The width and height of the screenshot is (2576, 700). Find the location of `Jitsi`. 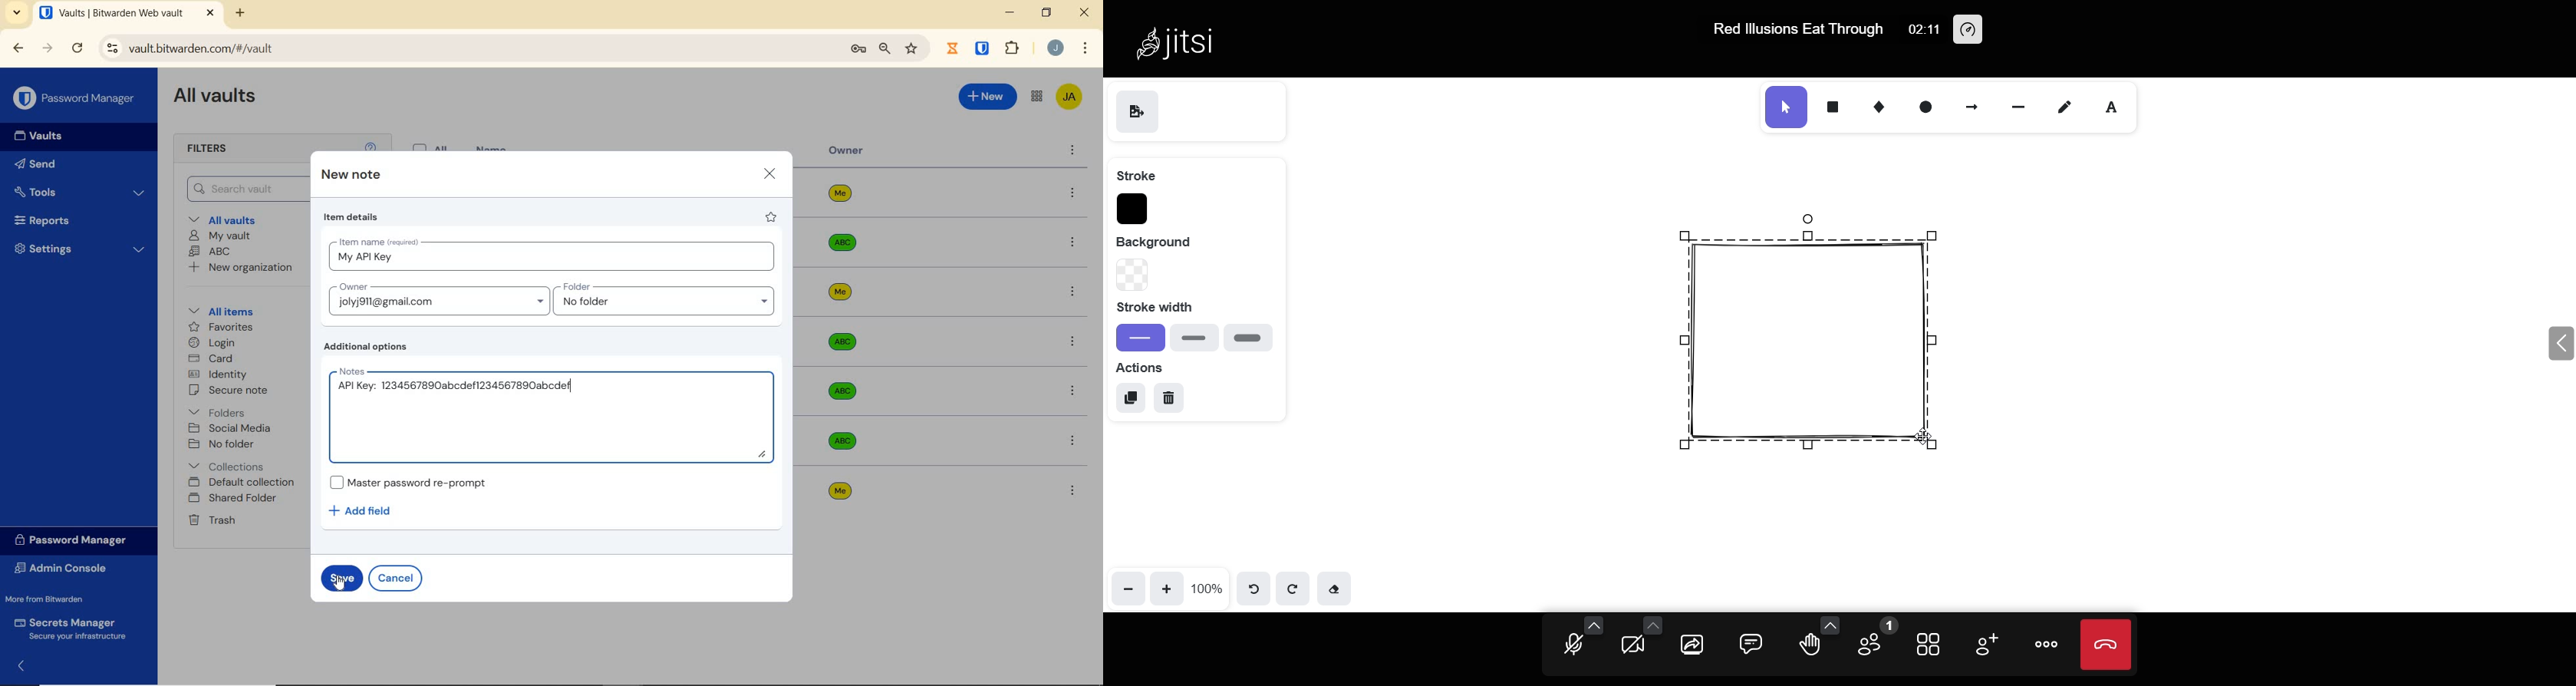

Jitsi is located at coordinates (1181, 41).